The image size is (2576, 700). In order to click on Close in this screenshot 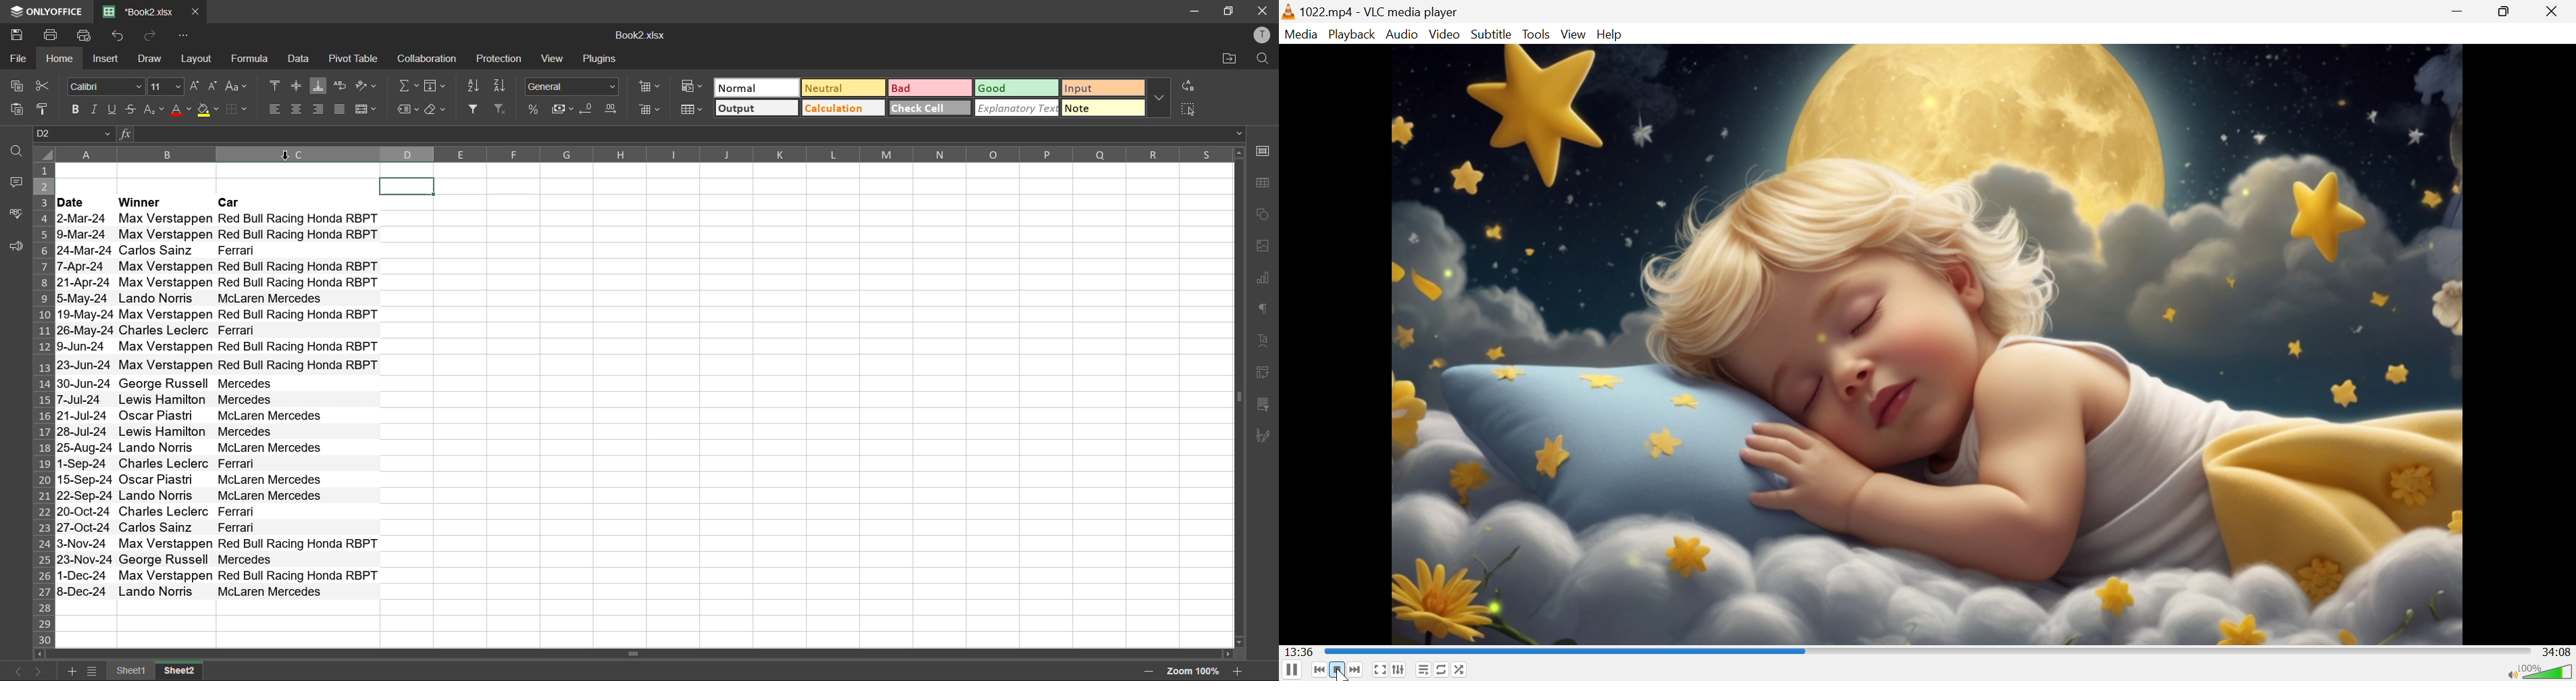, I will do `click(2556, 11)`.